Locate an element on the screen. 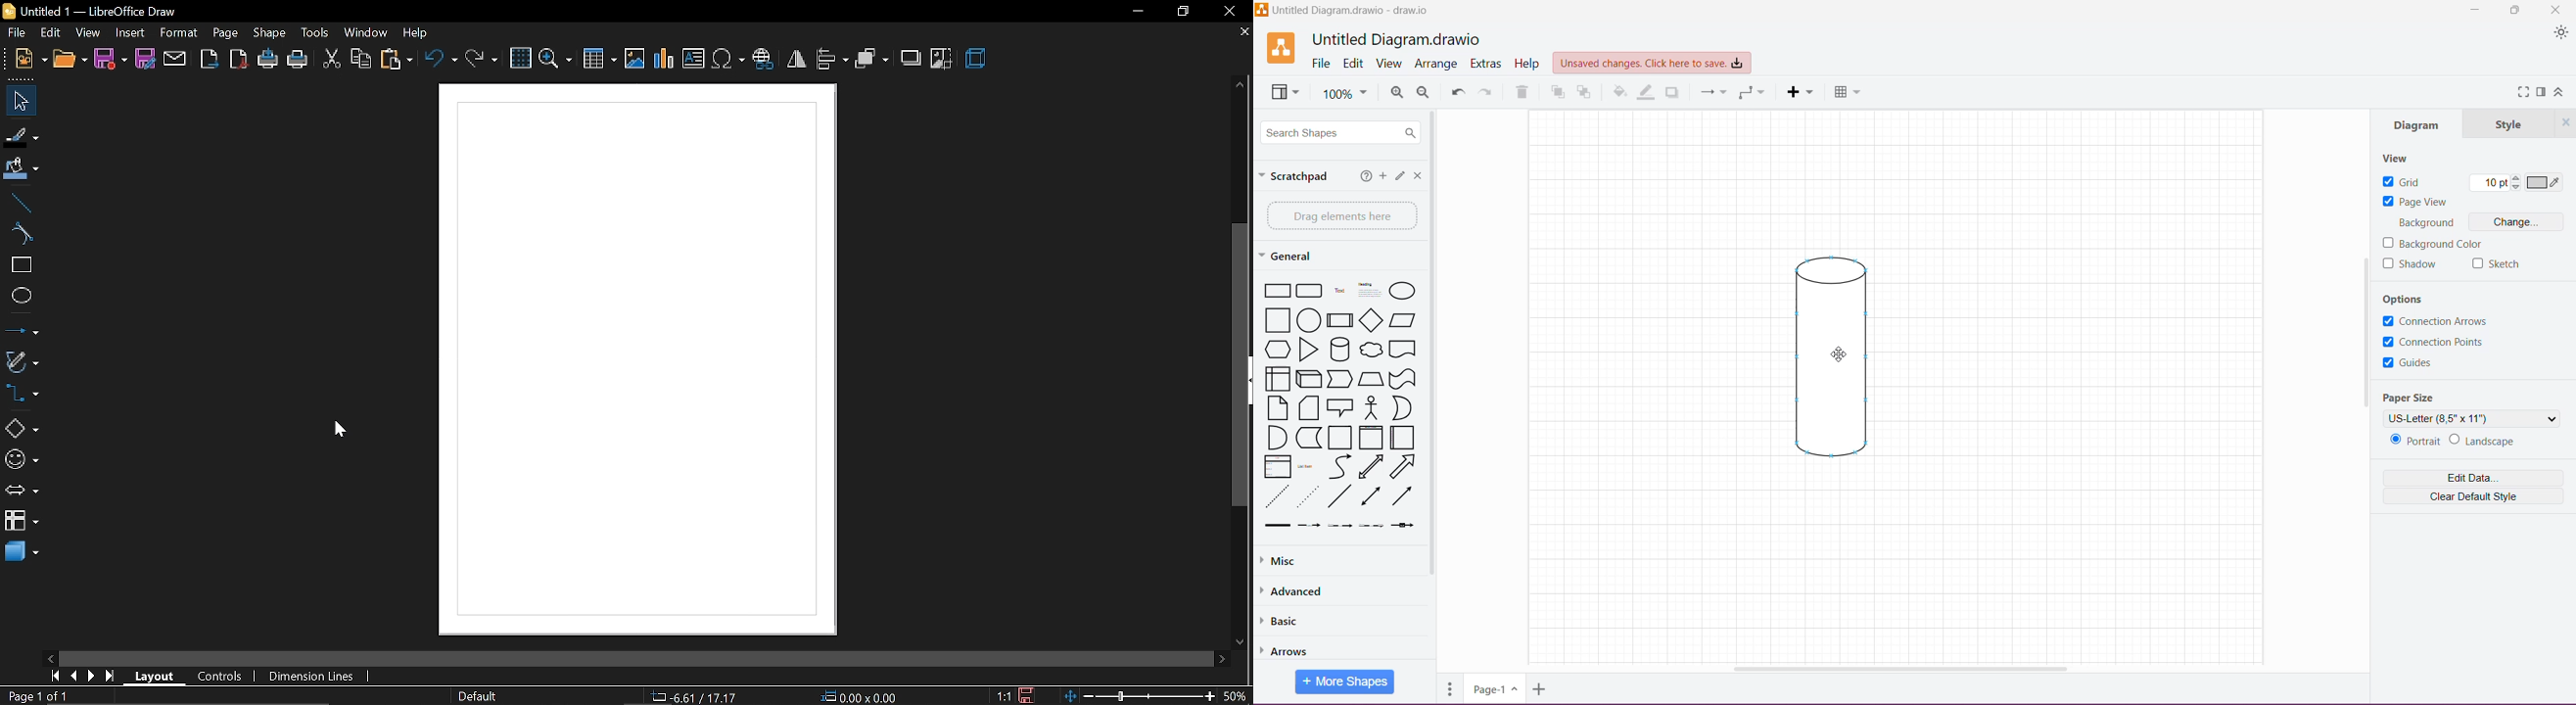 This screenshot has width=2576, height=728. edit is located at coordinates (52, 33).